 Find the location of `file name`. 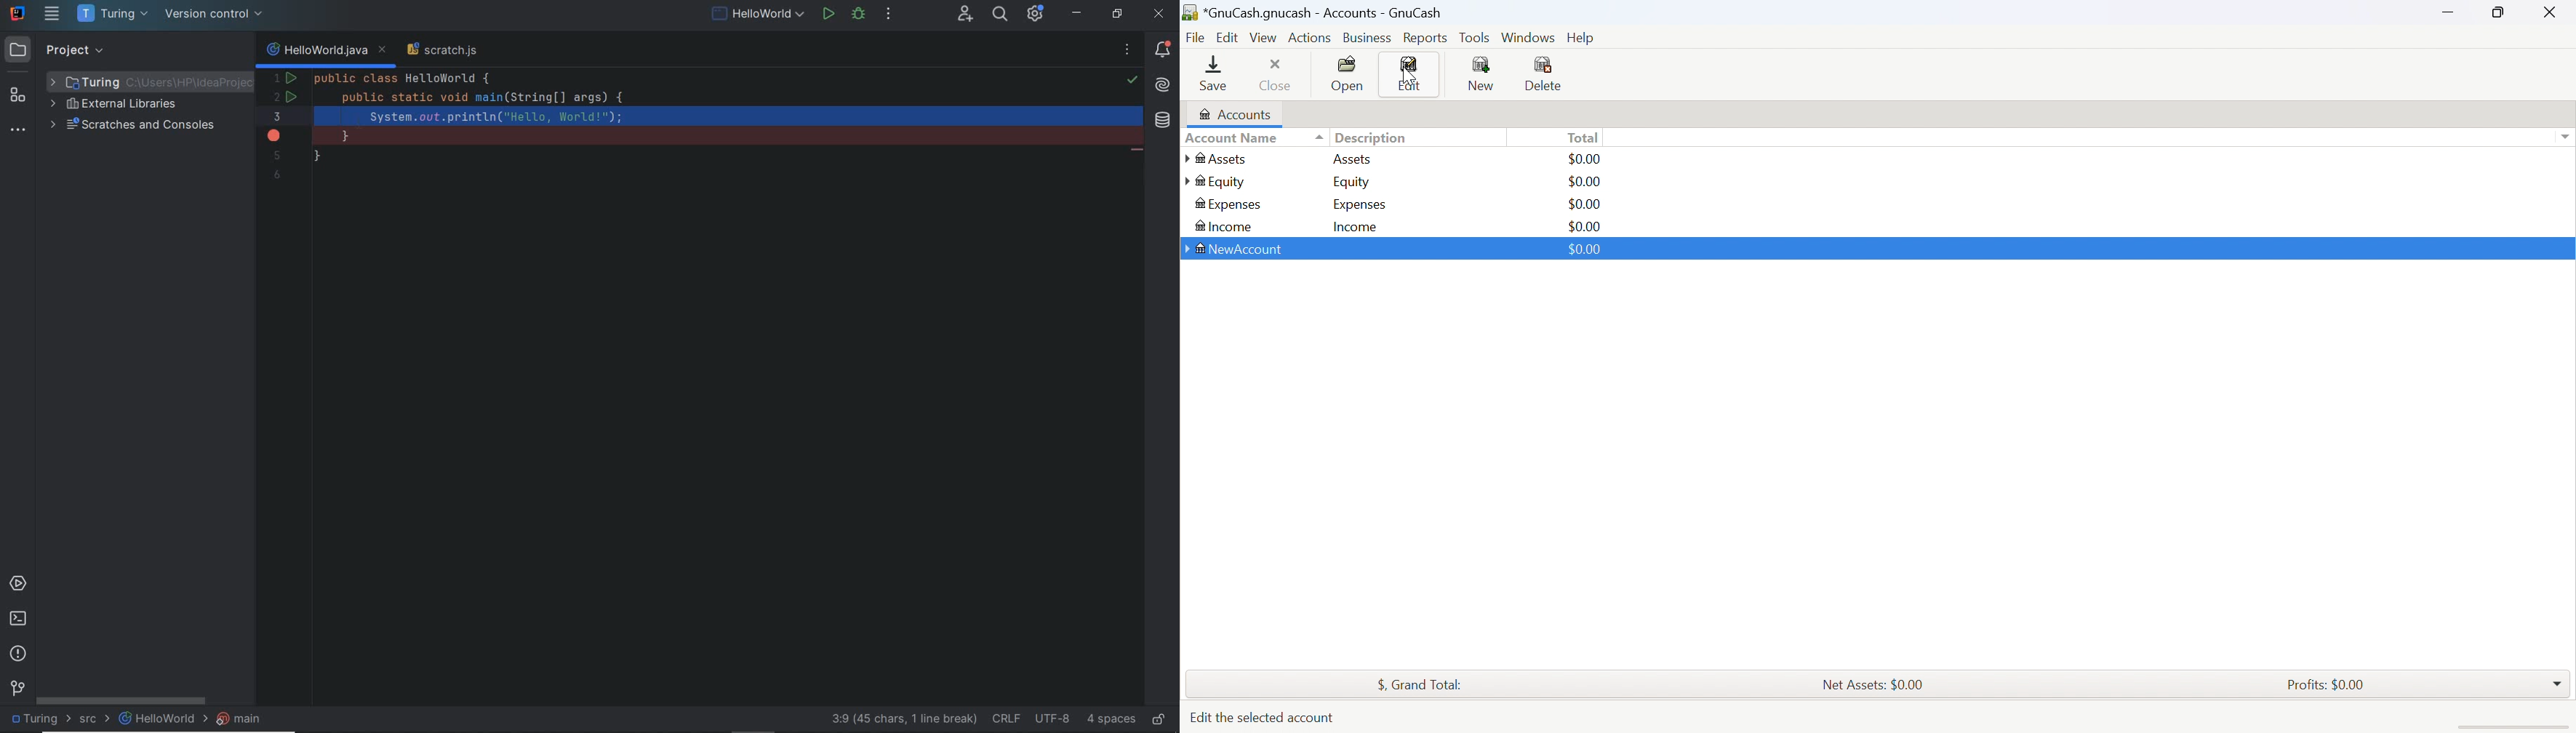

file name is located at coordinates (157, 722).